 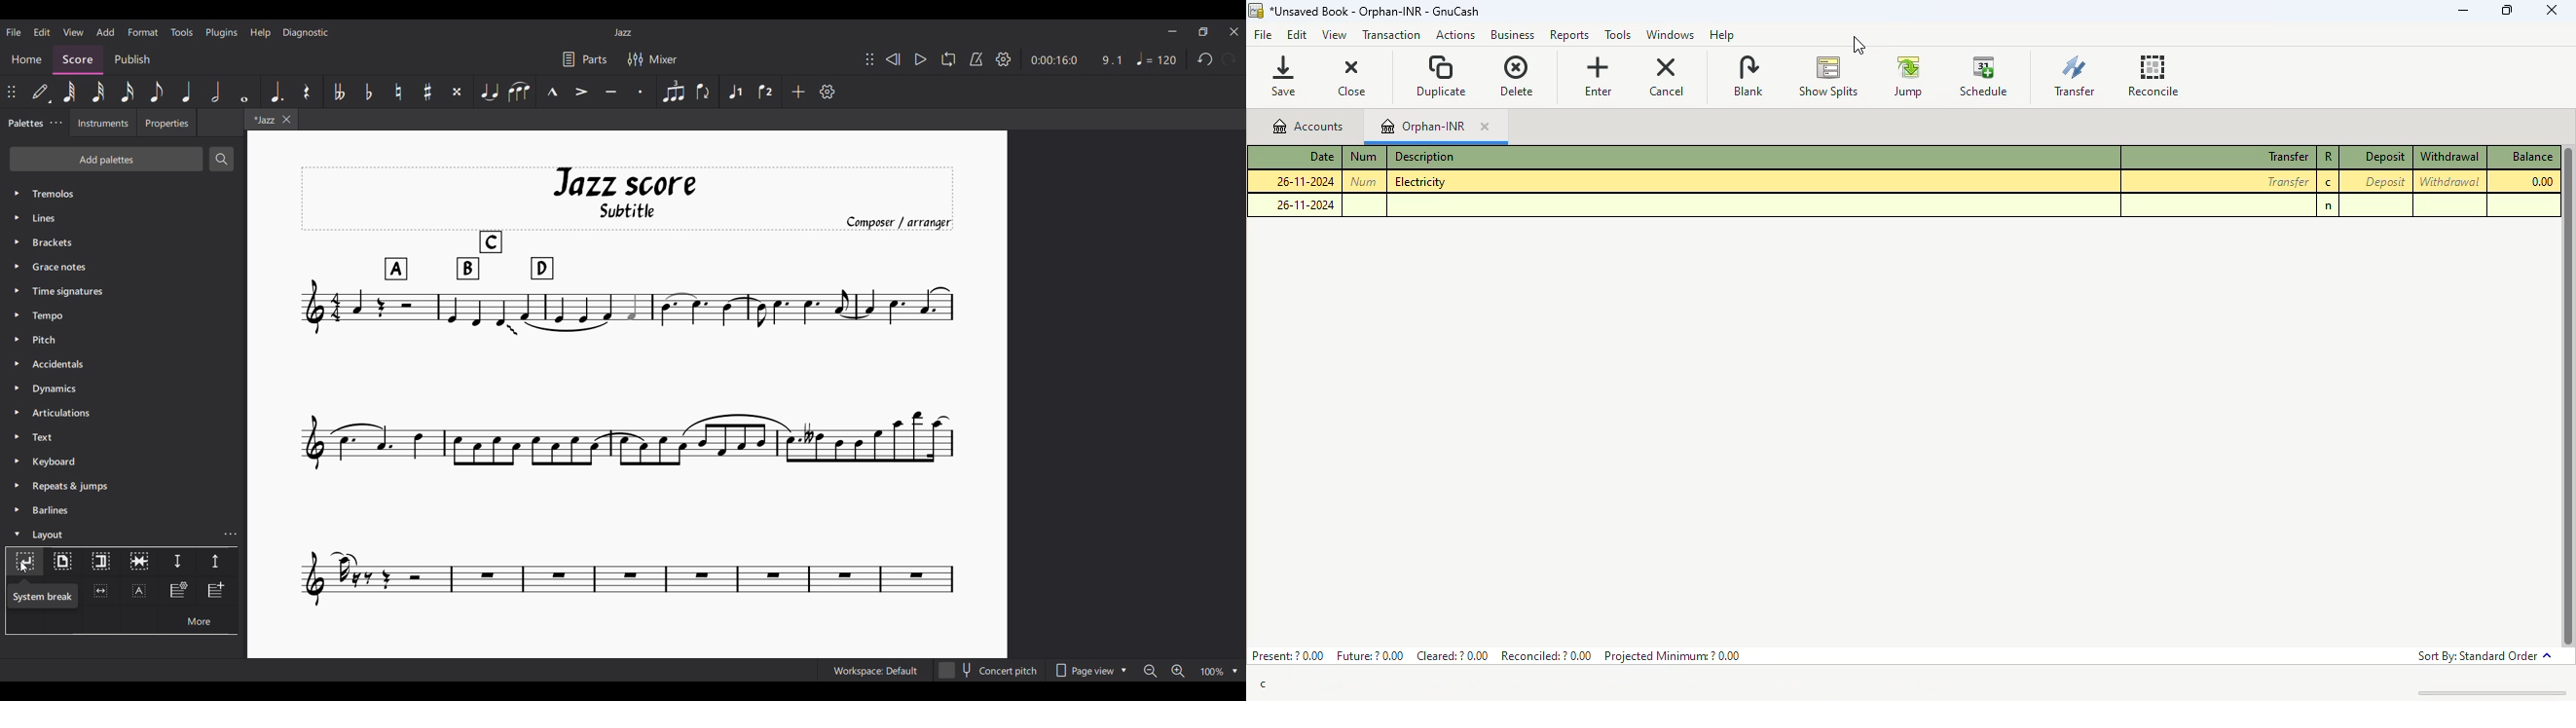 What do you see at coordinates (2329, 183) in the screenshot?
I see `cleared` at bounding box center [2329, 183].